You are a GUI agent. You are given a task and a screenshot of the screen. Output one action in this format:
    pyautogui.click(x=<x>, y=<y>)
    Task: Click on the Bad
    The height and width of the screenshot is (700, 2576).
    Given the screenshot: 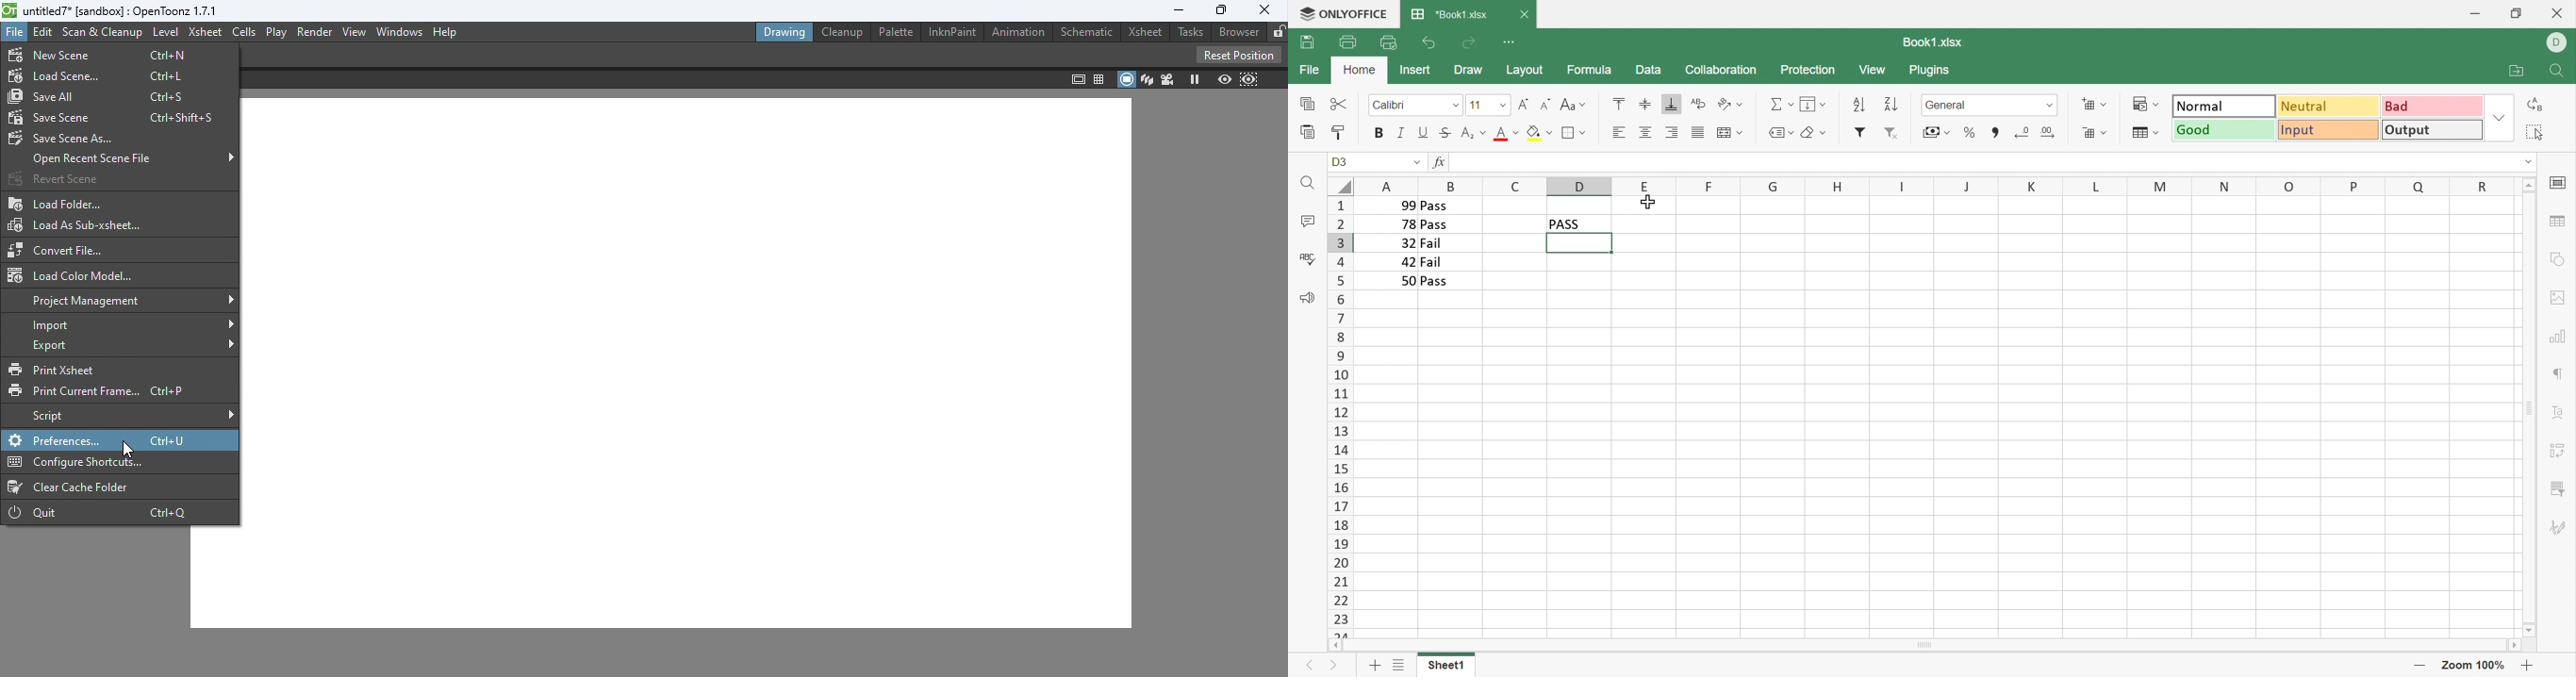 What is the action you would take?
    pyautogui.click(x=2434, y=105)
    